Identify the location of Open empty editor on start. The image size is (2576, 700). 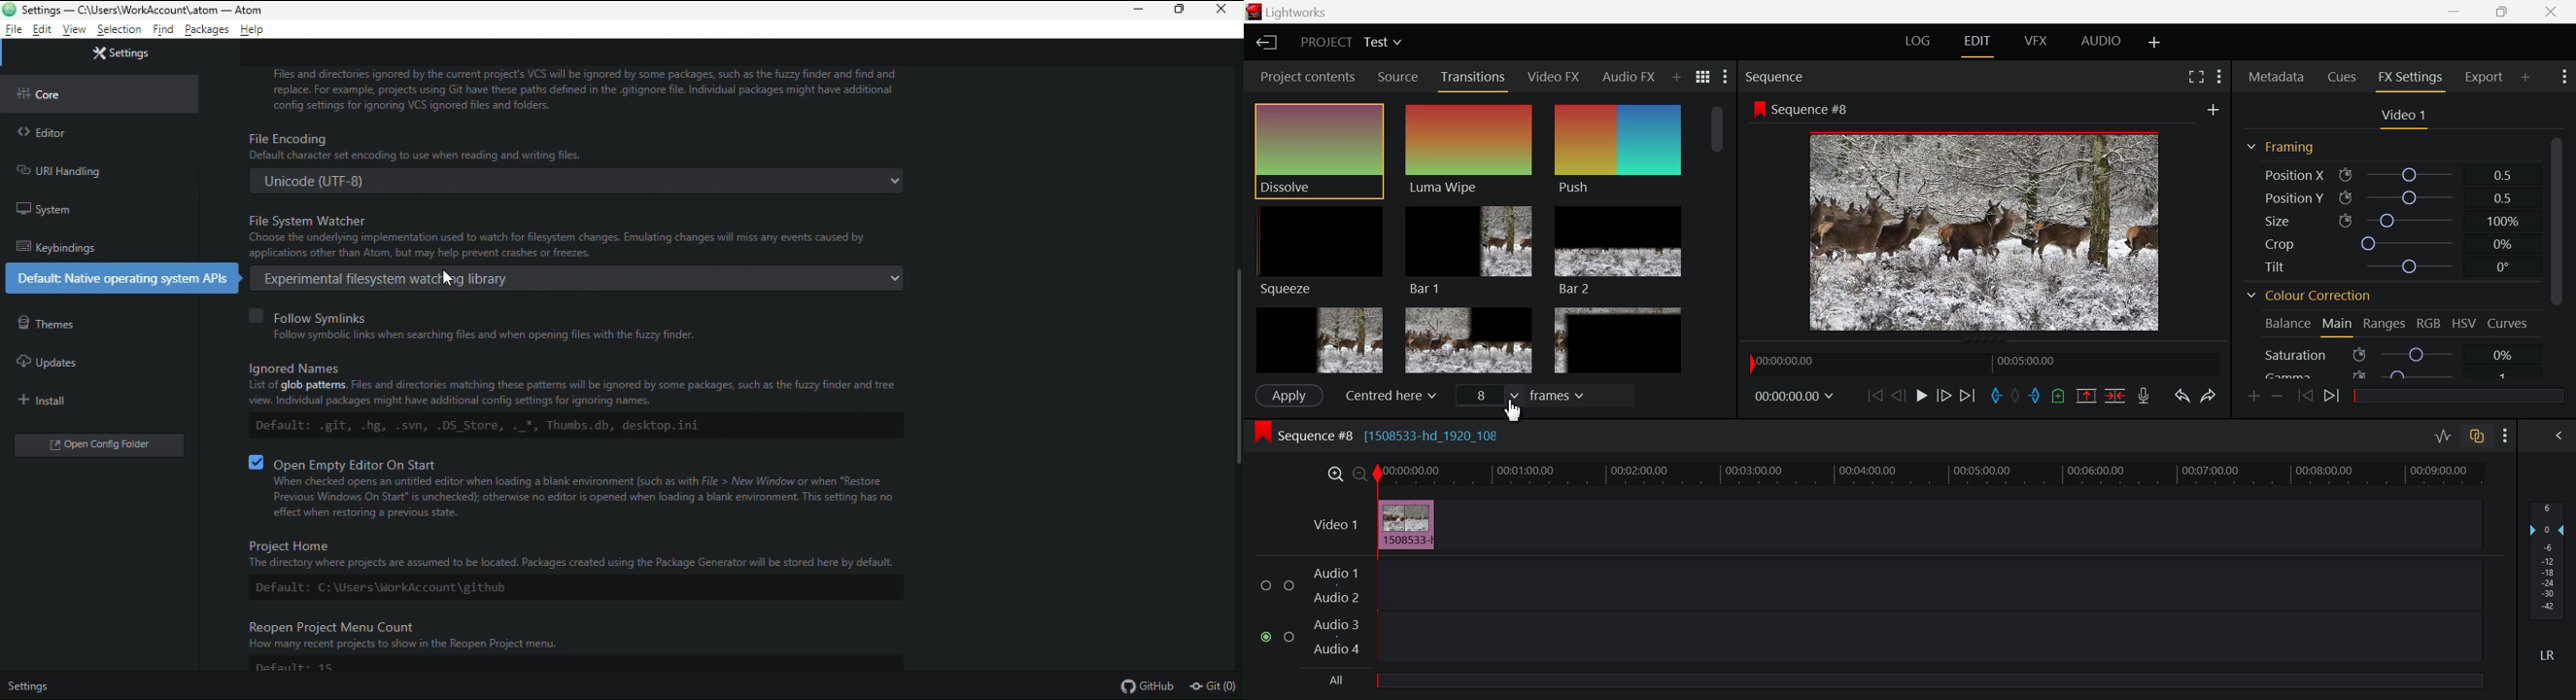
(586, 487).